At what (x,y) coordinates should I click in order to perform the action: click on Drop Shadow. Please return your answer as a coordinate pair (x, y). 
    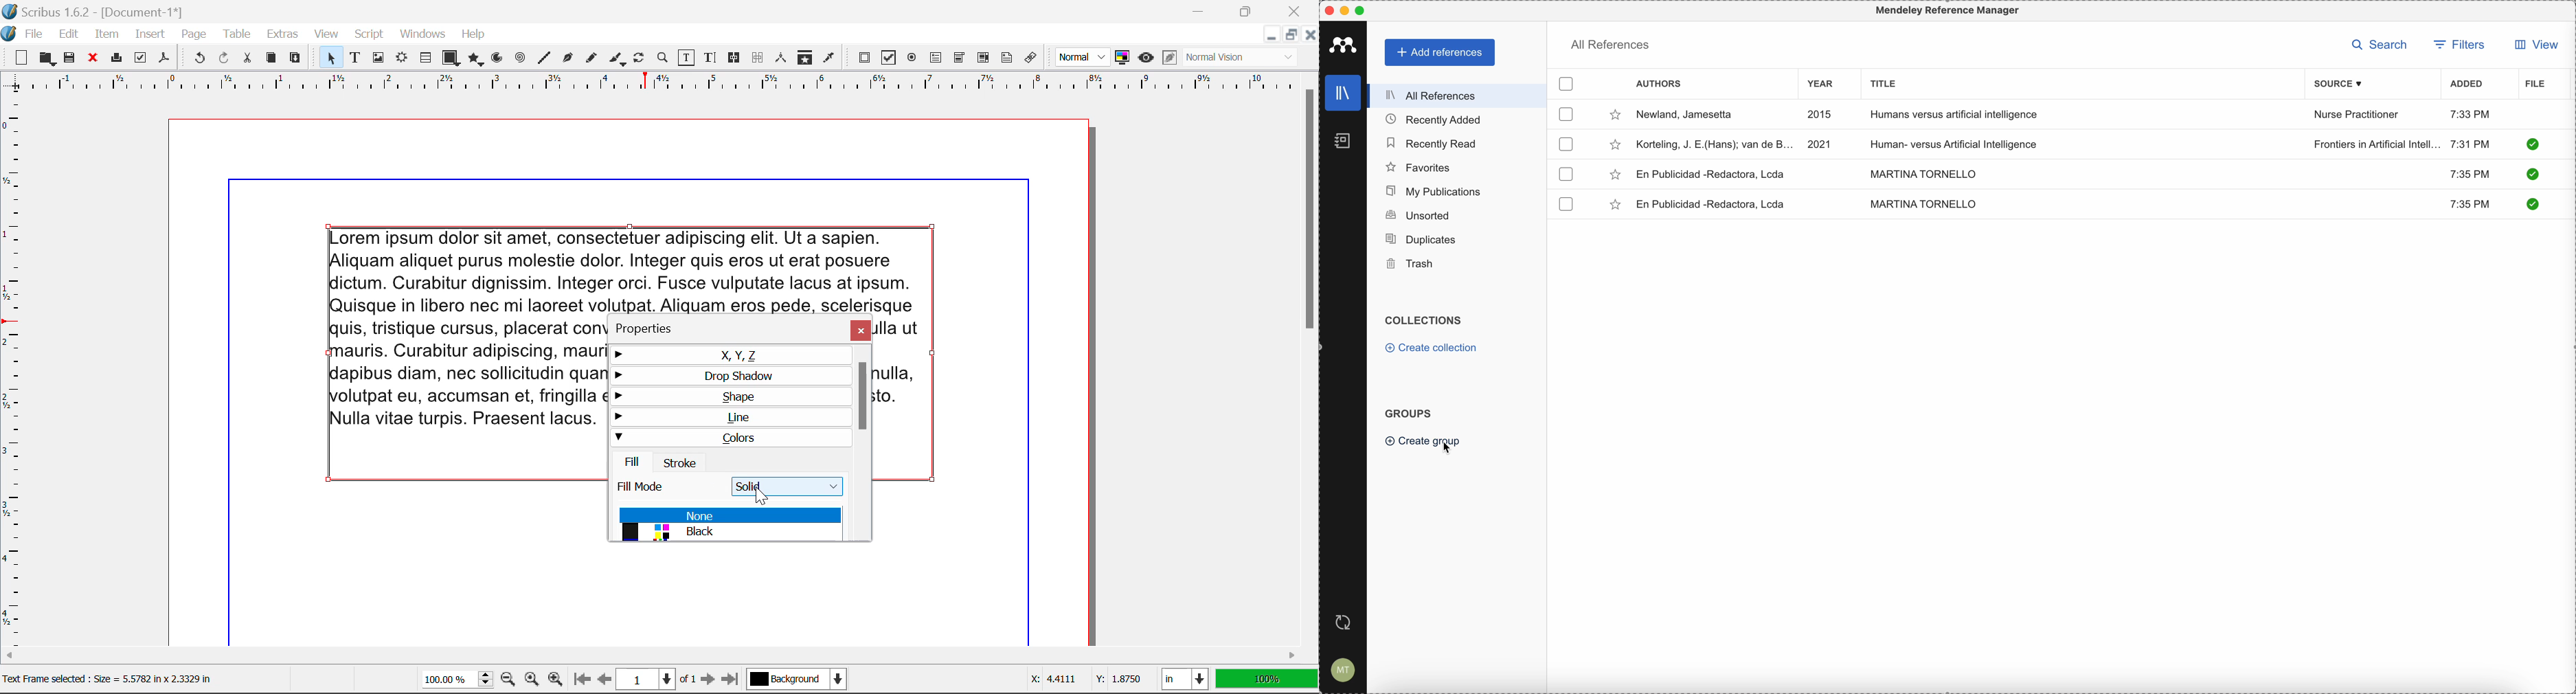
    Looking at the image, I should click on (732, 376).